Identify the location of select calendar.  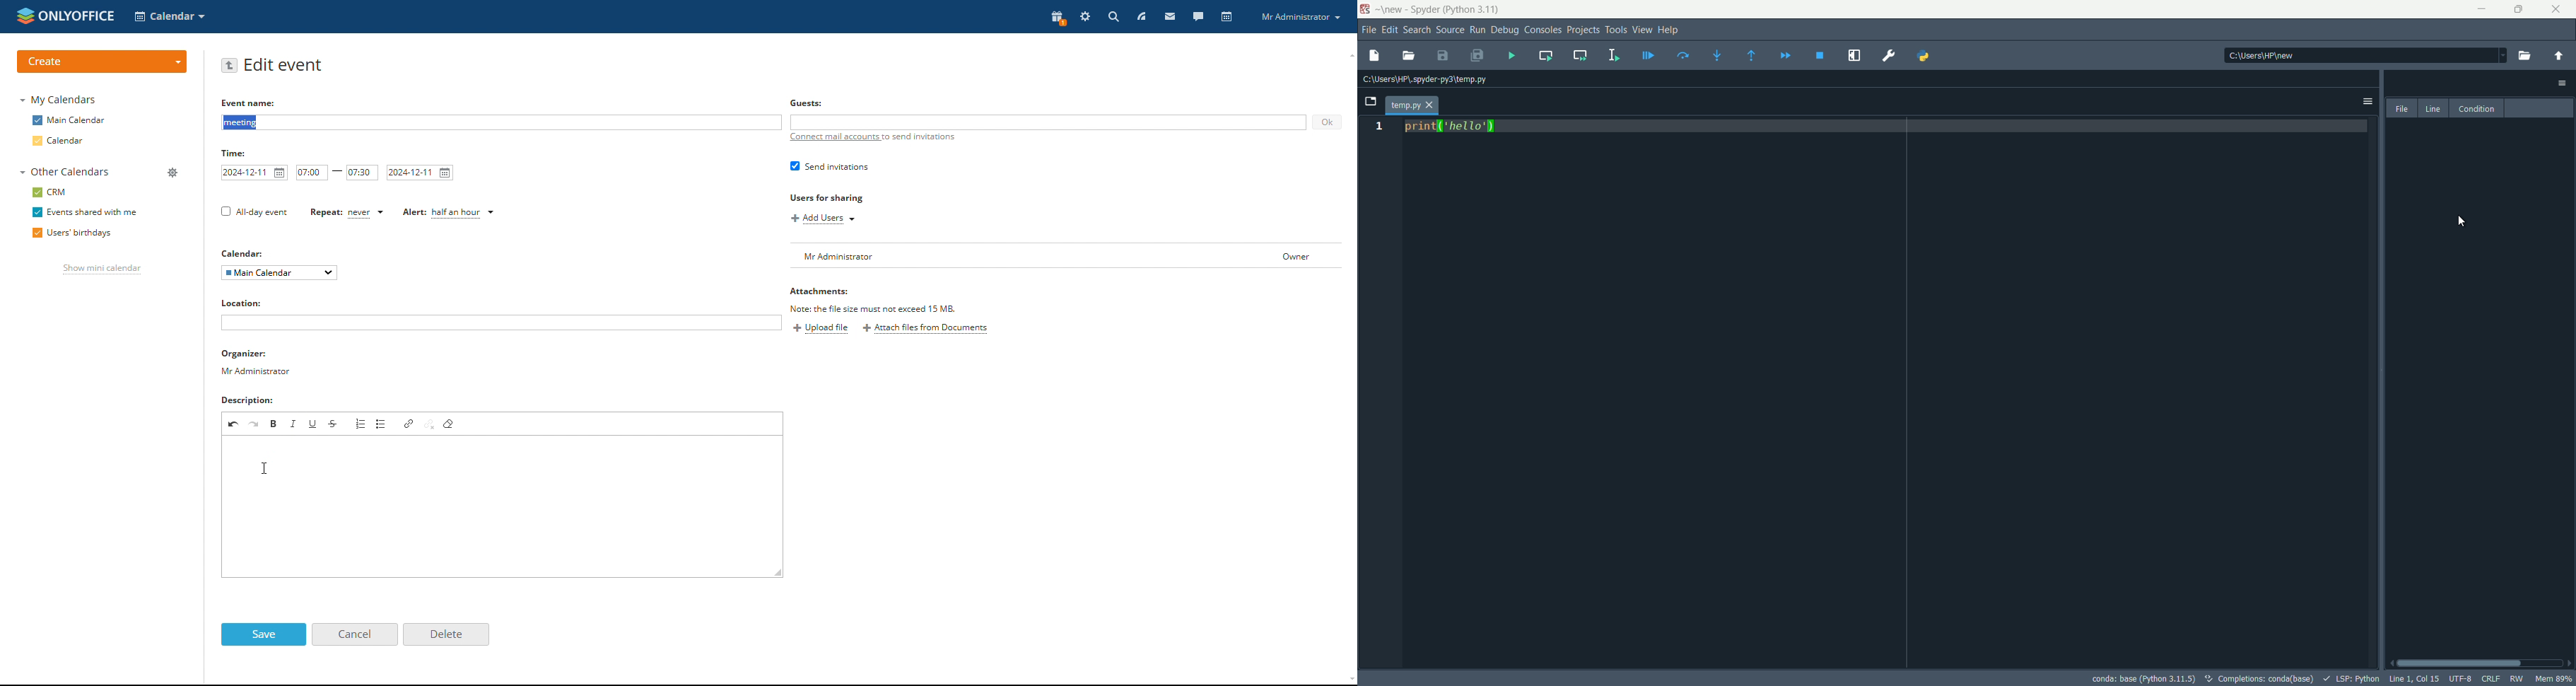
(279, 273).